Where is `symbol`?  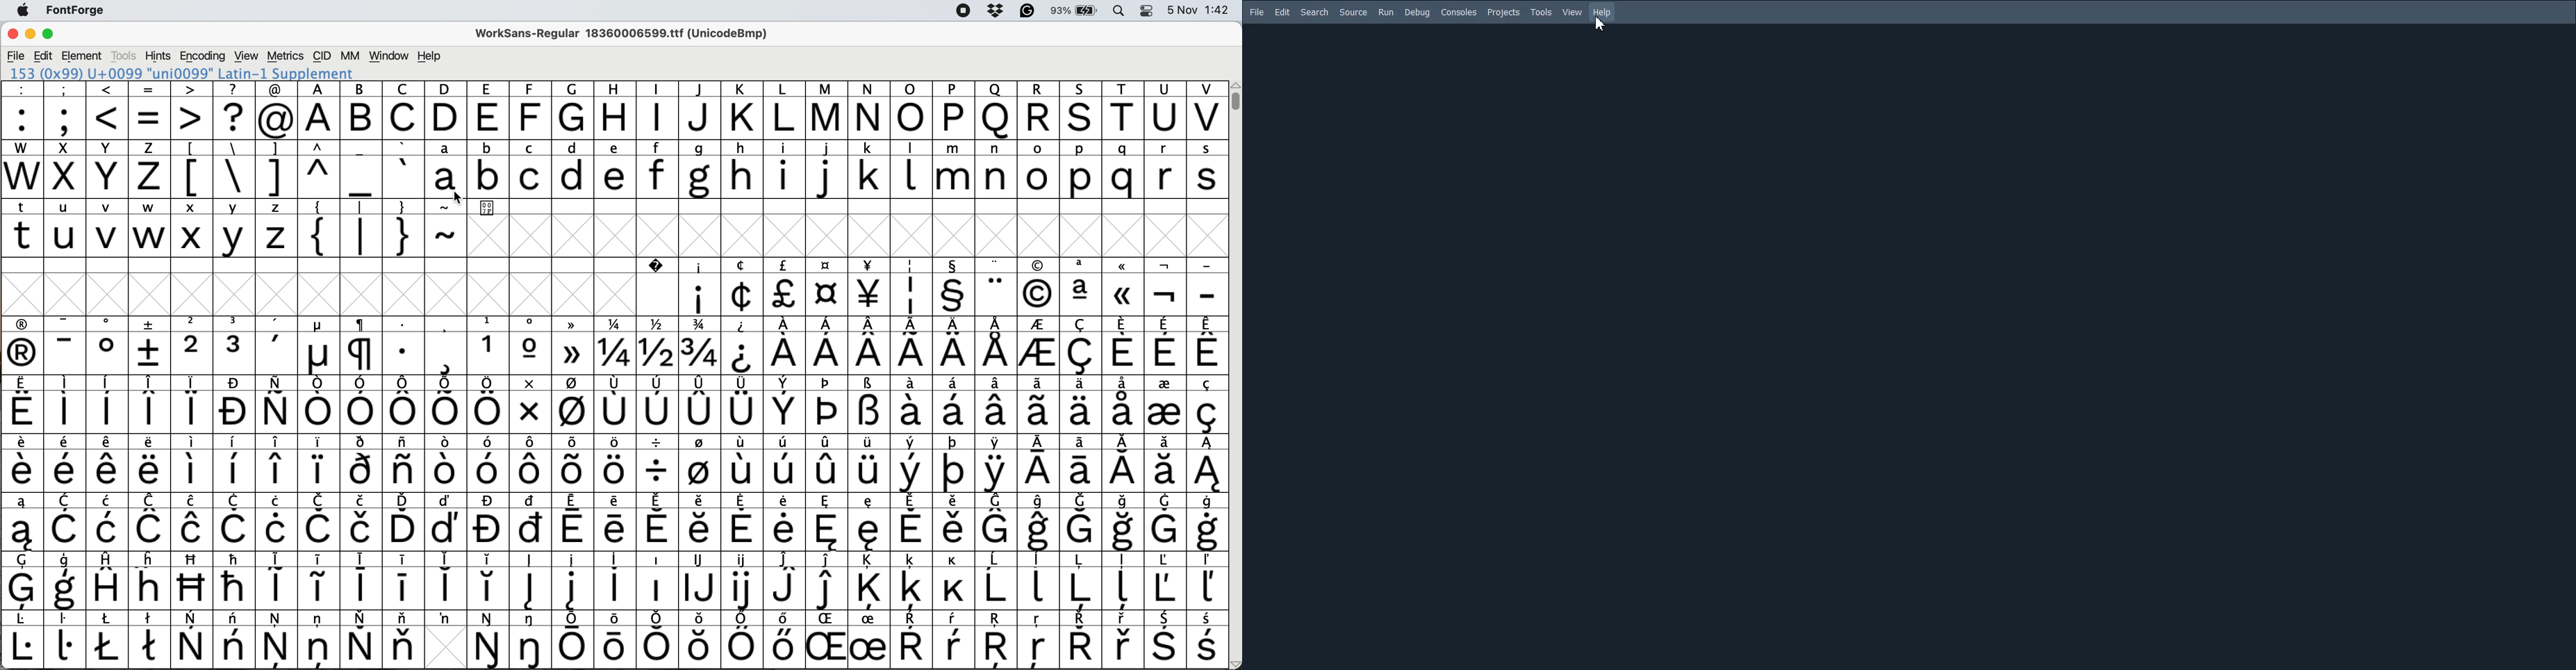
symbol is located at coordinates (446, 523).